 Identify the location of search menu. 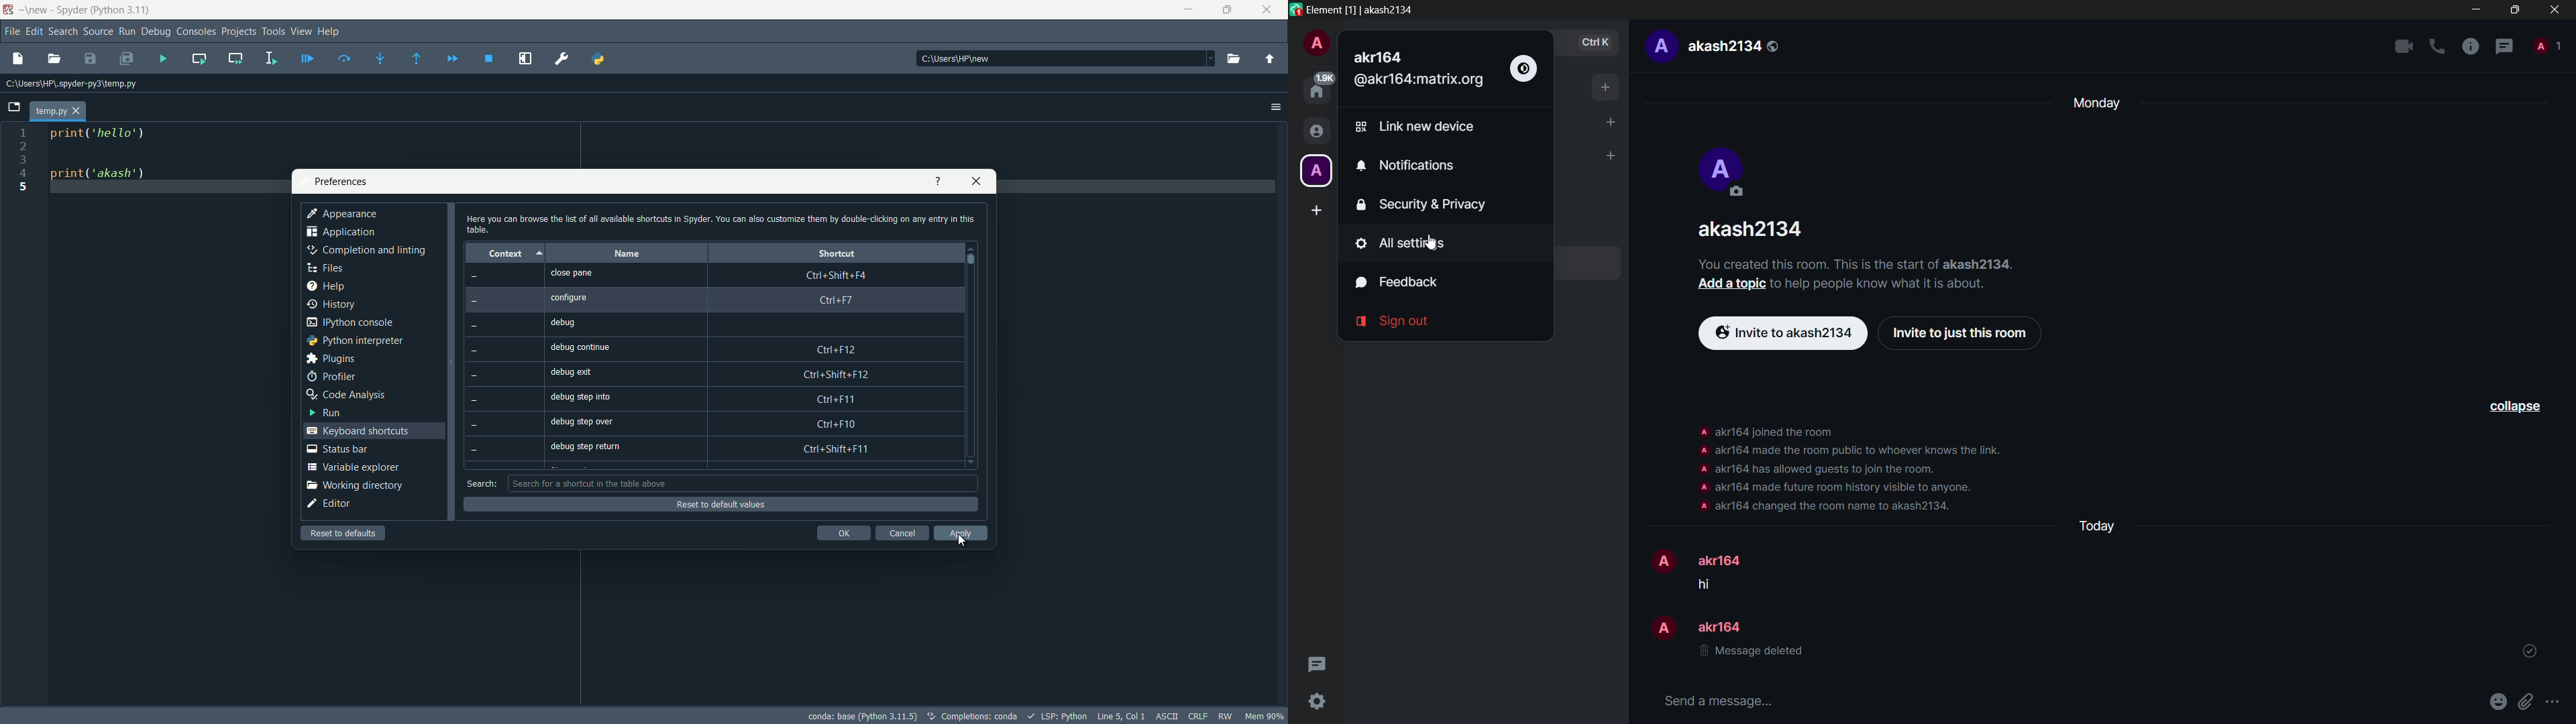
(62, 32).